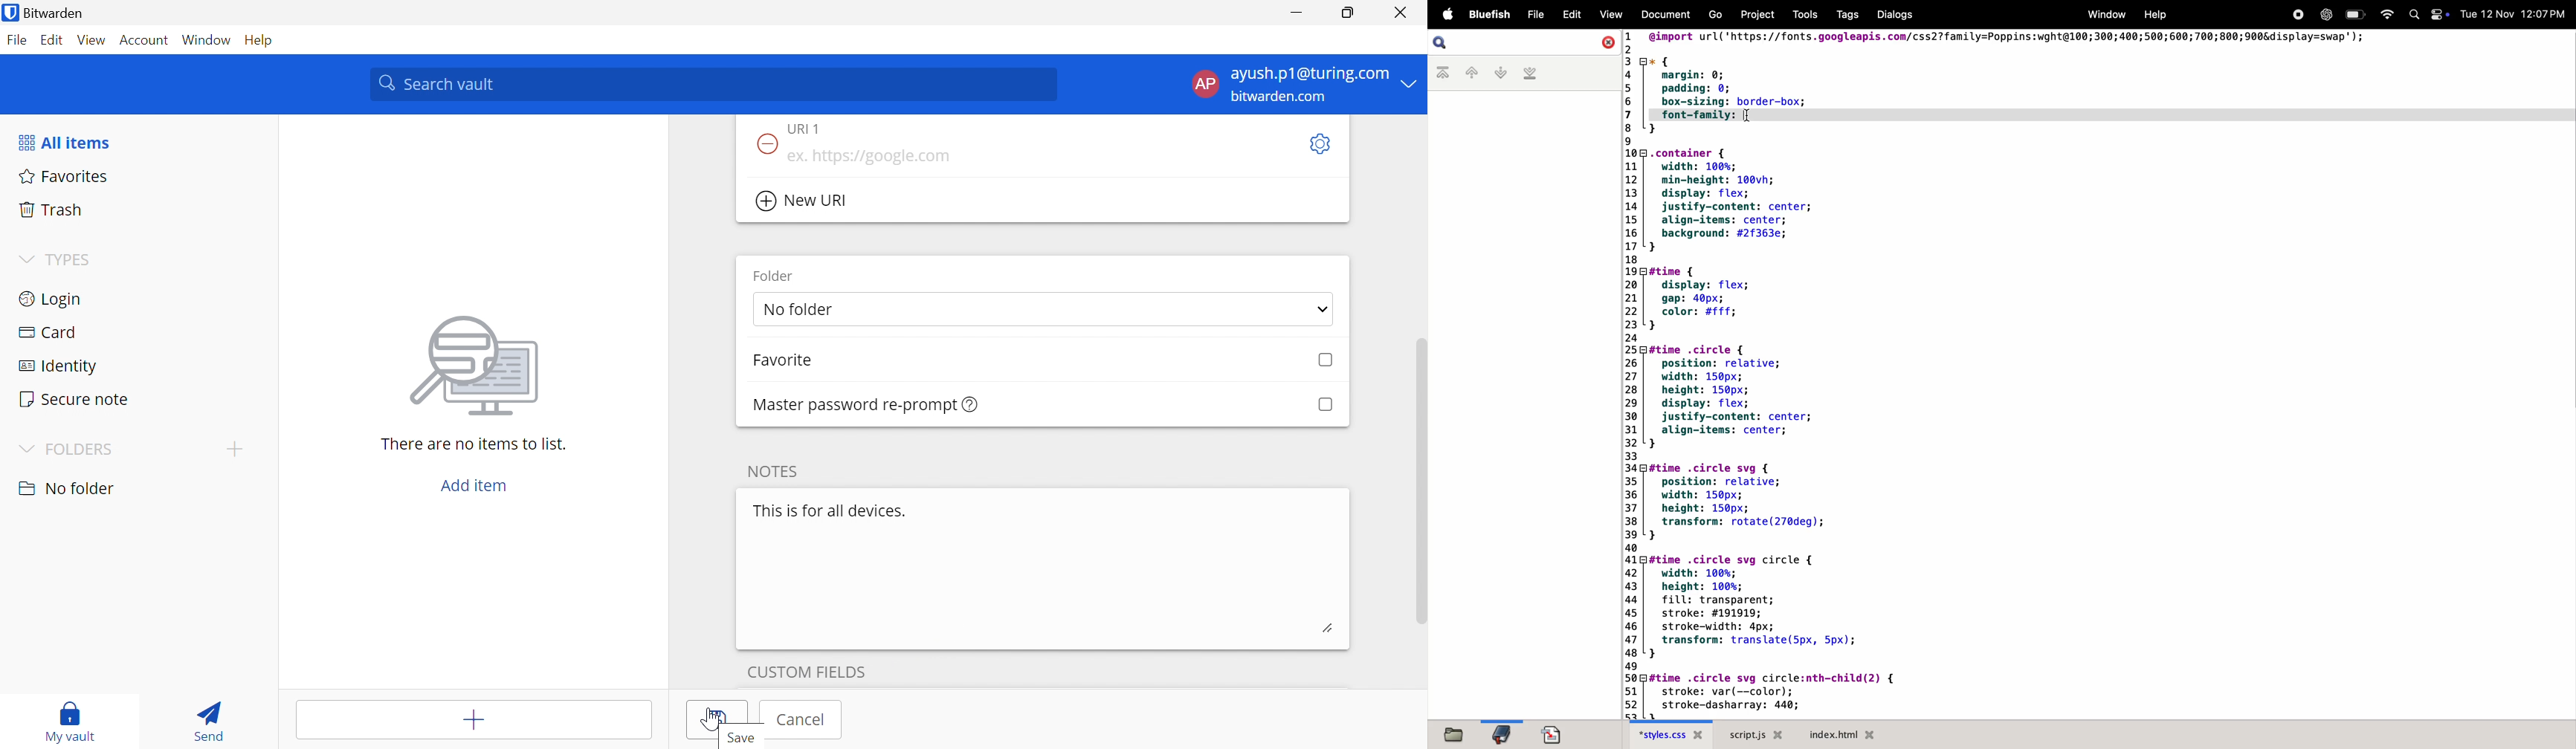  Describe the element at coordinates (2105, 14) in the screenshot. I see `window` at that location.